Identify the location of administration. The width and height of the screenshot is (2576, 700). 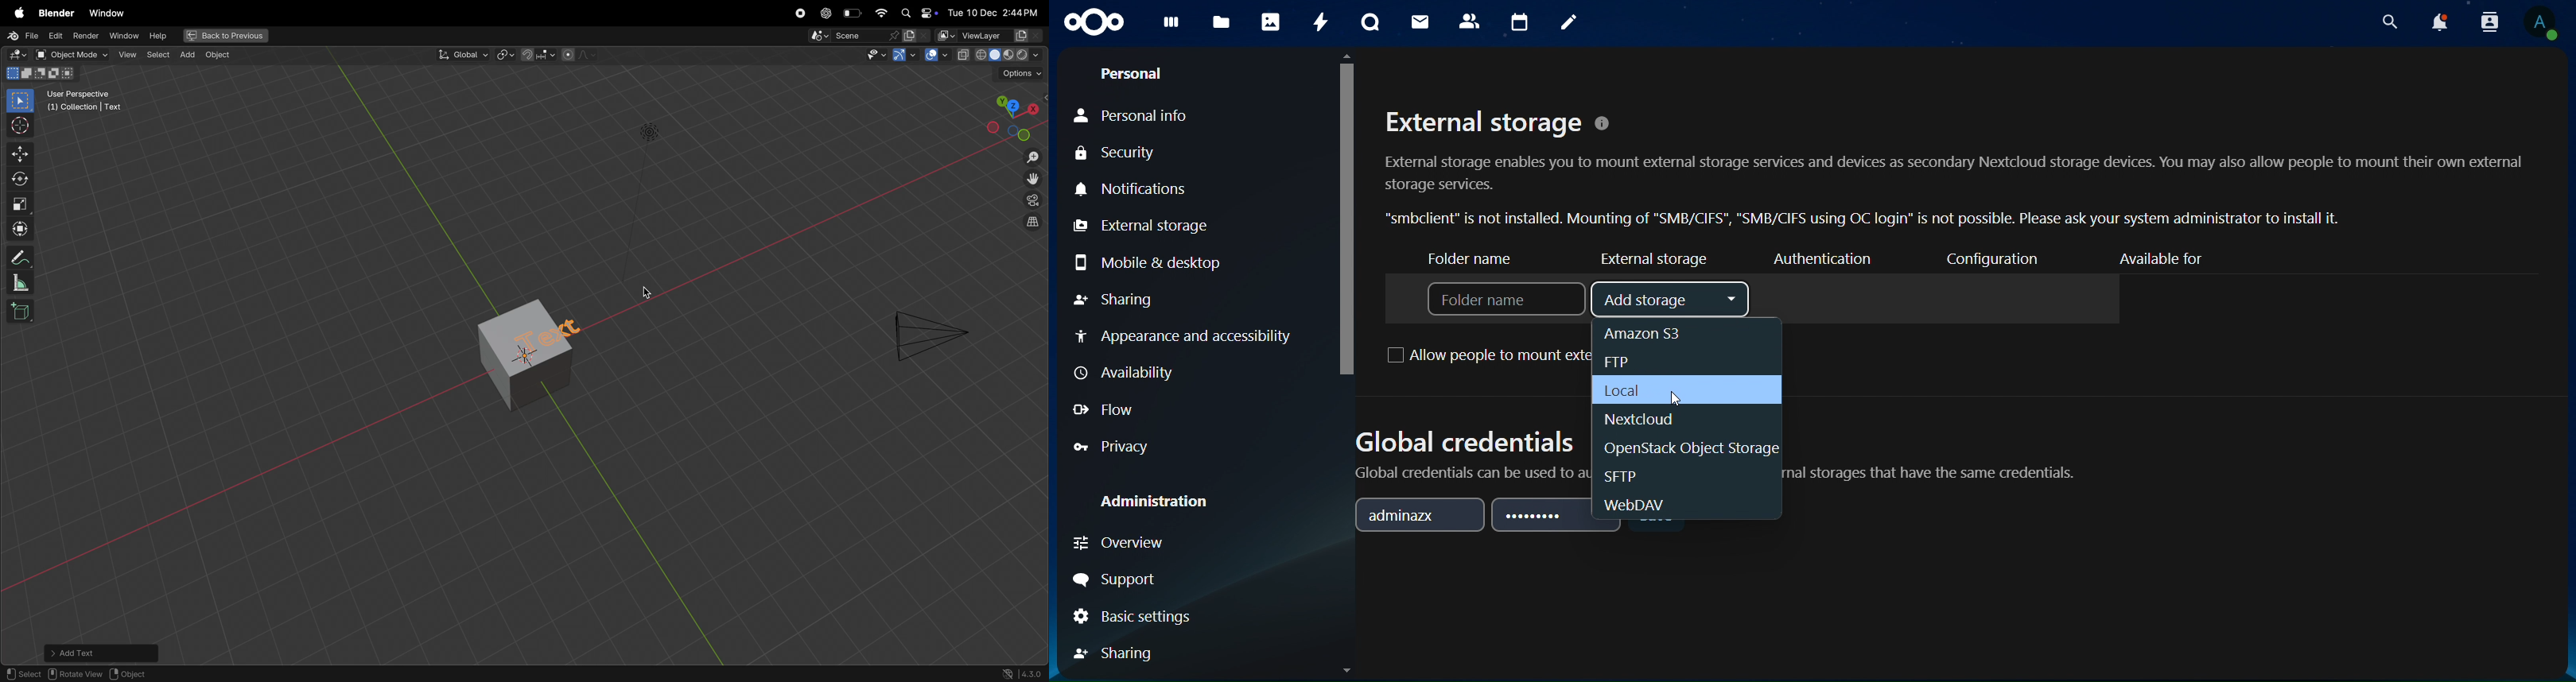
(1156, 503).